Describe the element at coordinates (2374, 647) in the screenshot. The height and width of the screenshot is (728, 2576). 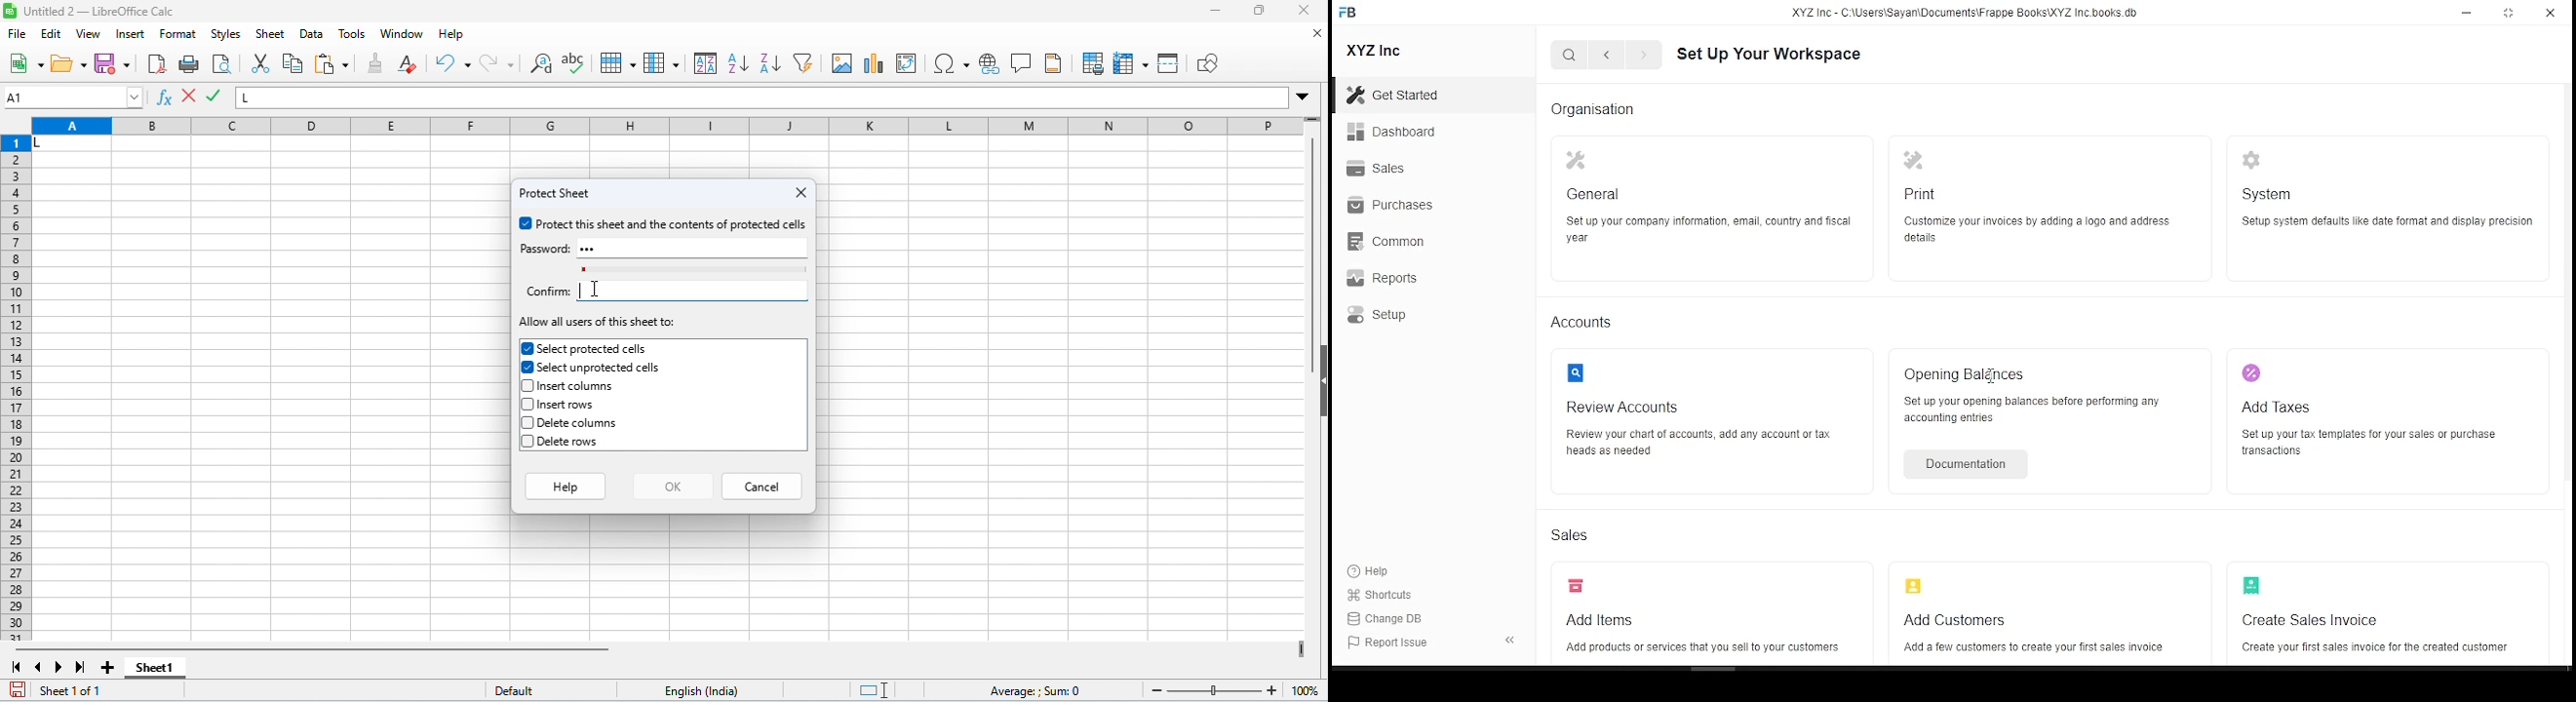
I see `create your first sales invoice for the created customer` at that location.